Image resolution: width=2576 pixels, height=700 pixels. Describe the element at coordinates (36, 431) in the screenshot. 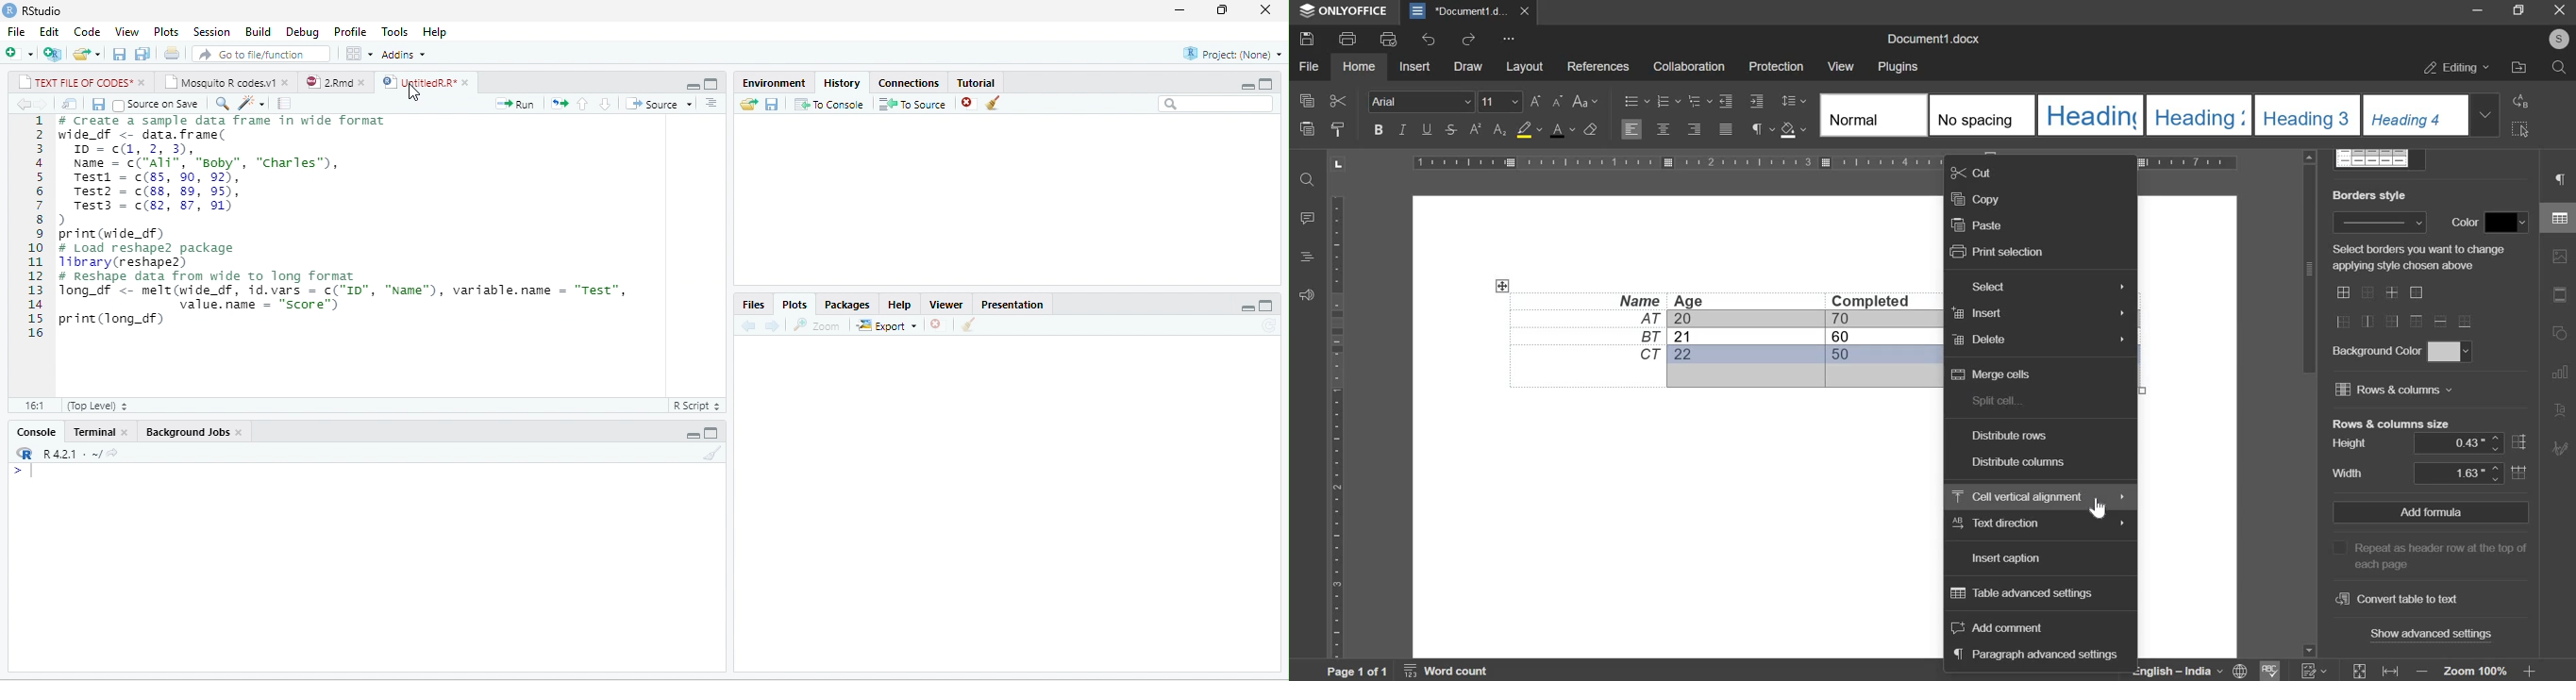

I see `Console` at that location.